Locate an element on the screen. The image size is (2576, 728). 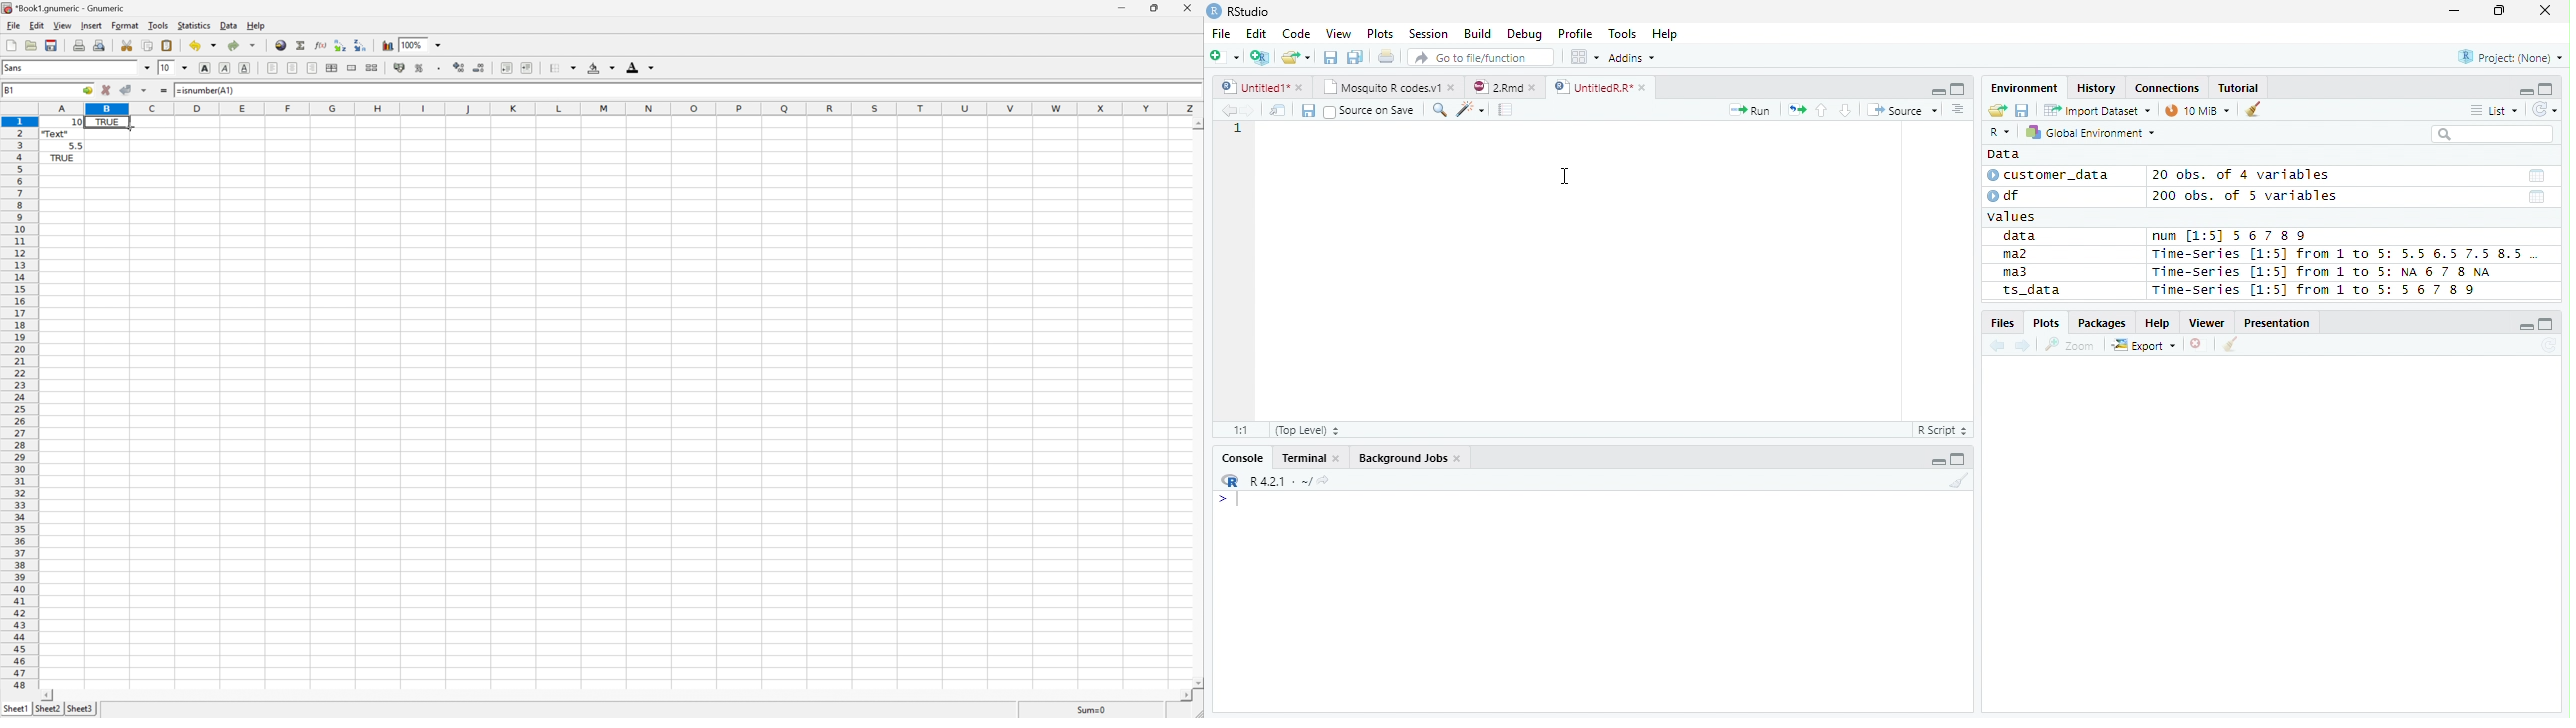
2.Rmd is located at coordinates (1506, 88).